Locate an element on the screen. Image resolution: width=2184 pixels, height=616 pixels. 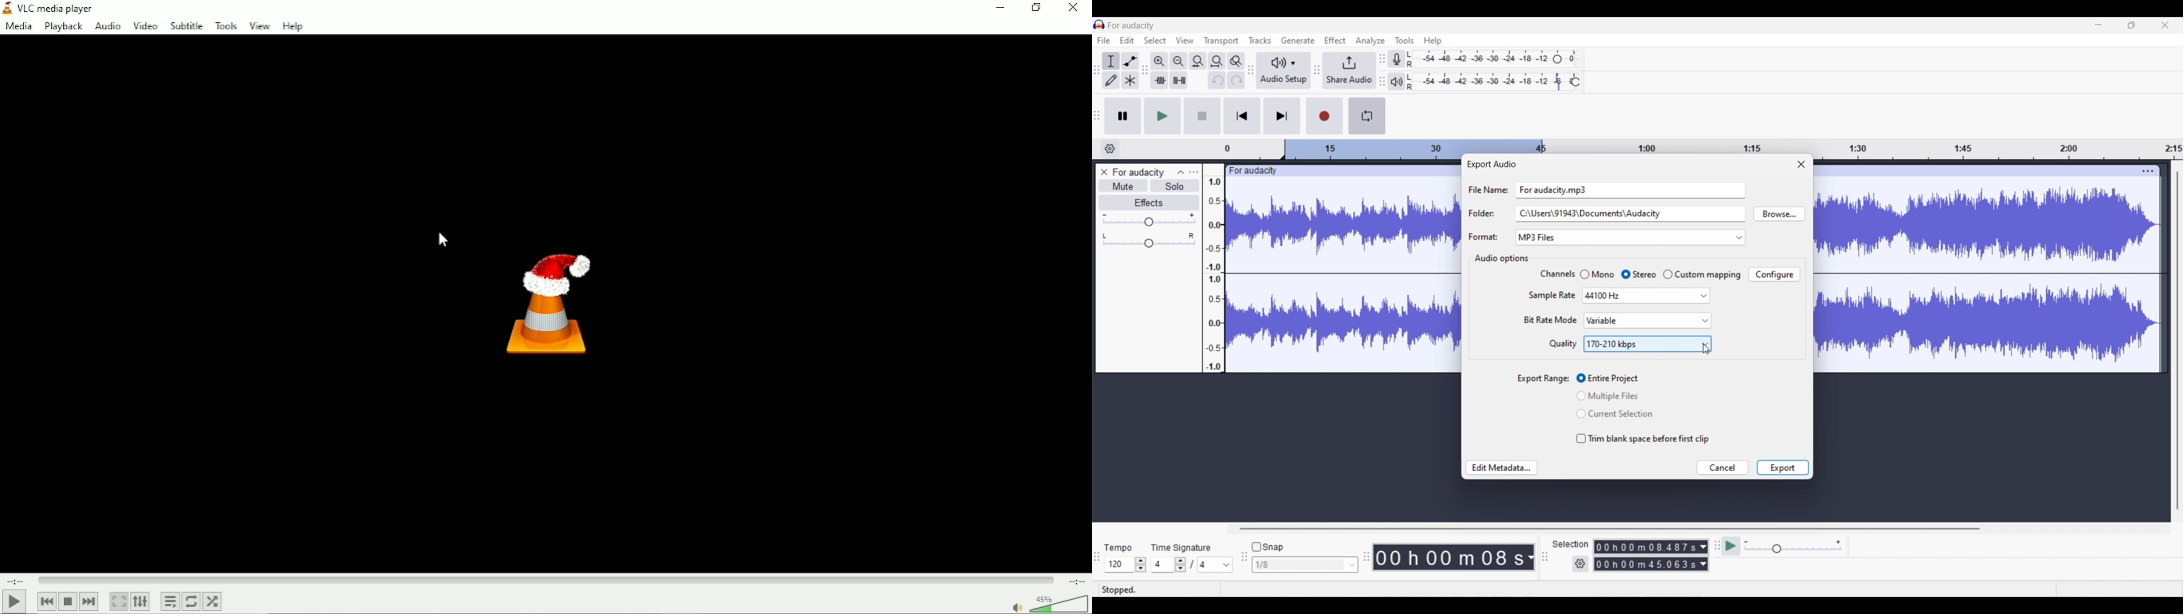
Toggle for 'Multiple Files' is located at coordinates (1616, 396).